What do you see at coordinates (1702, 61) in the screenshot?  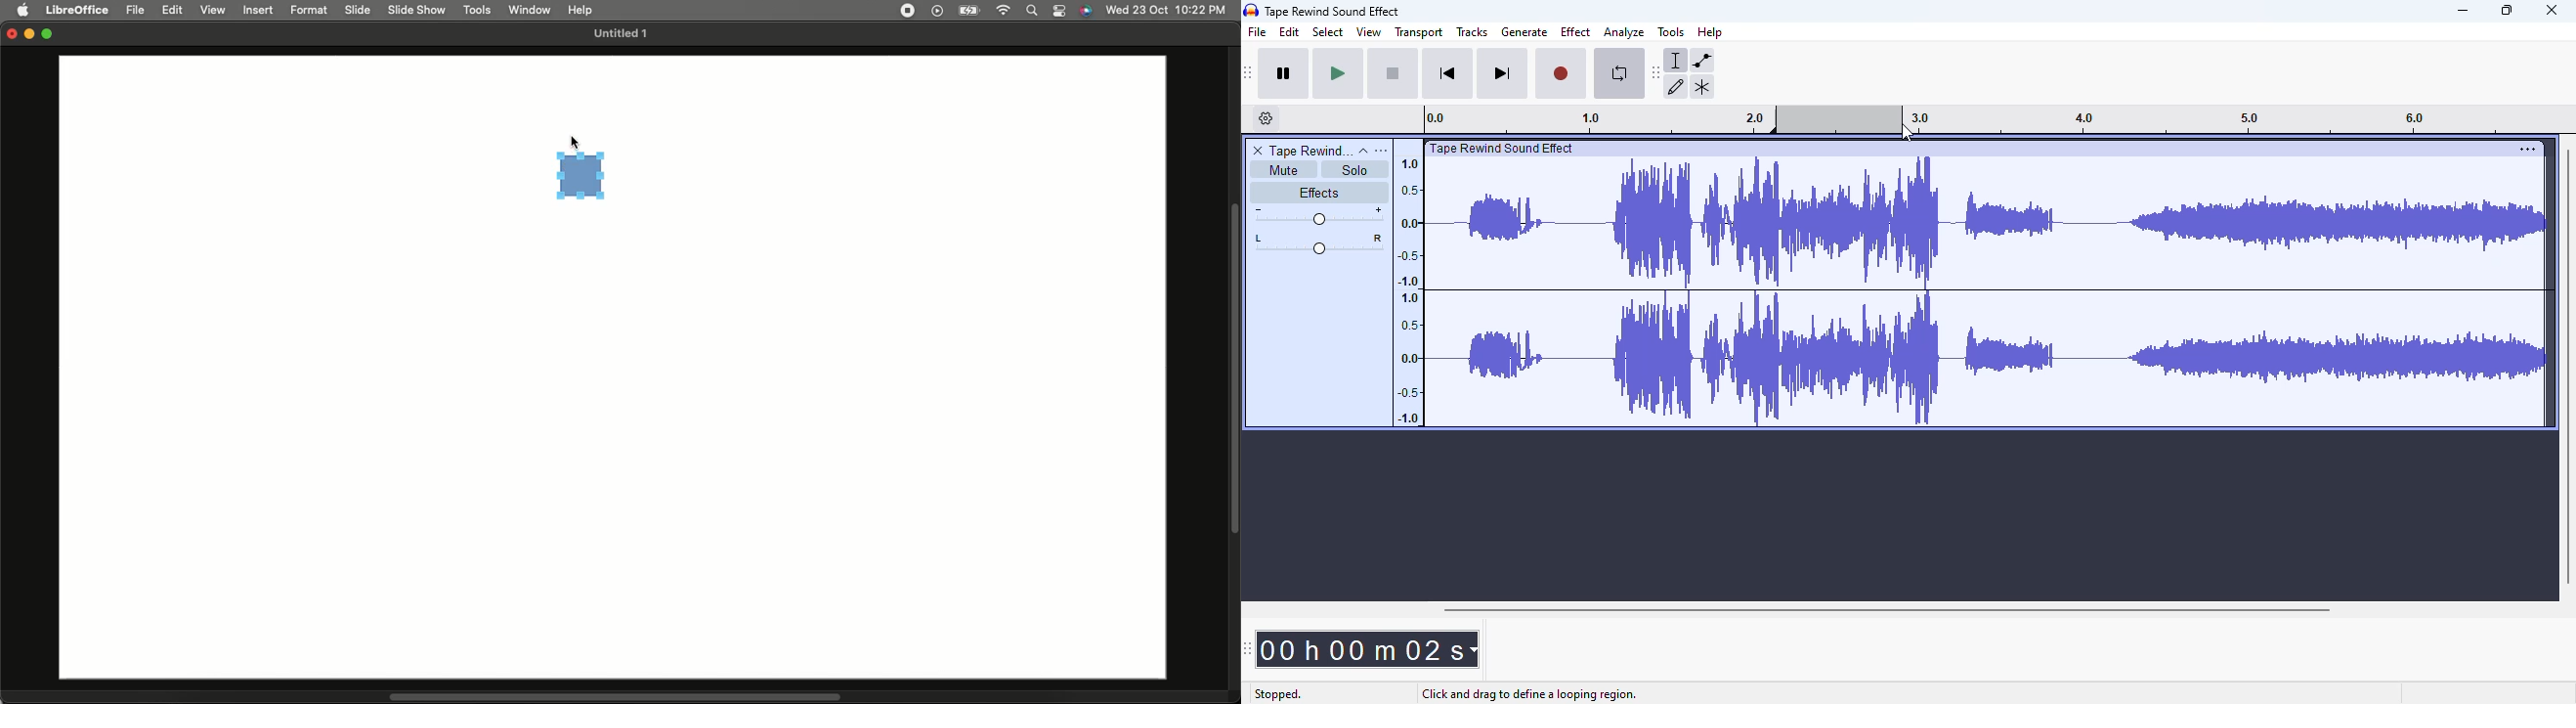 I see `envelope tool` at bounding box center [1702, 61].